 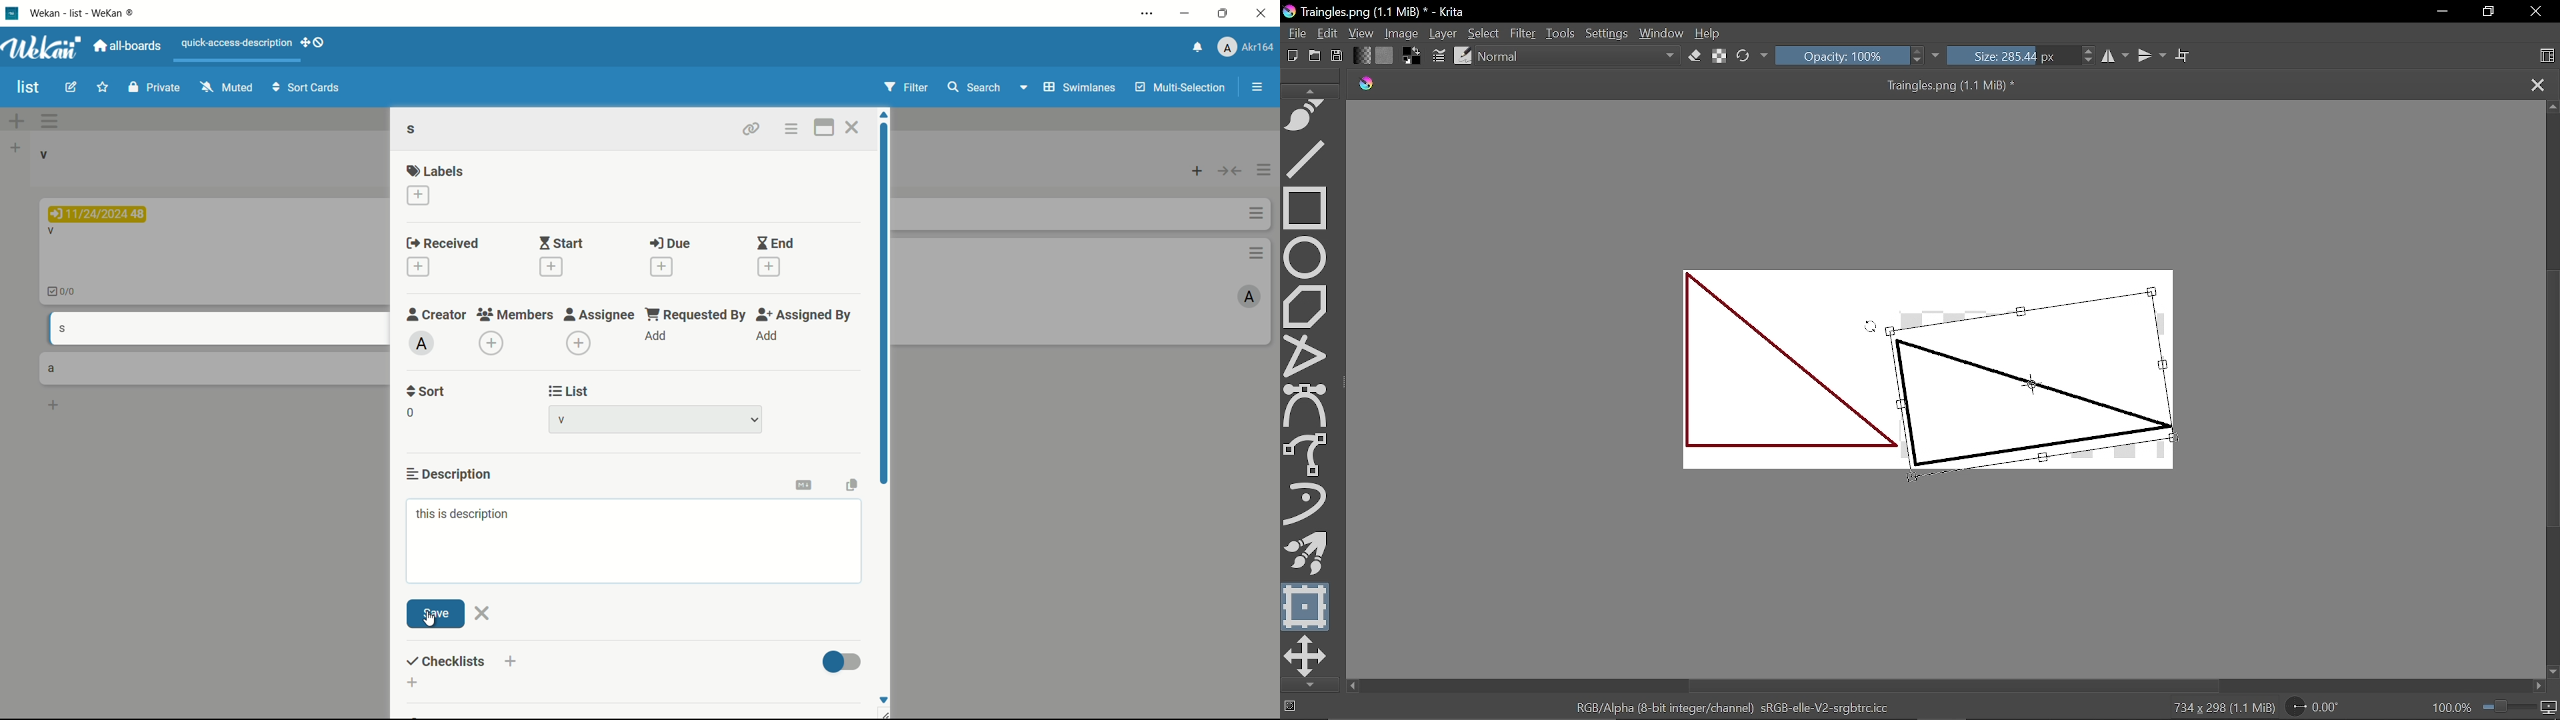 I want to click on Minimize, so click(x=2438, y=11).